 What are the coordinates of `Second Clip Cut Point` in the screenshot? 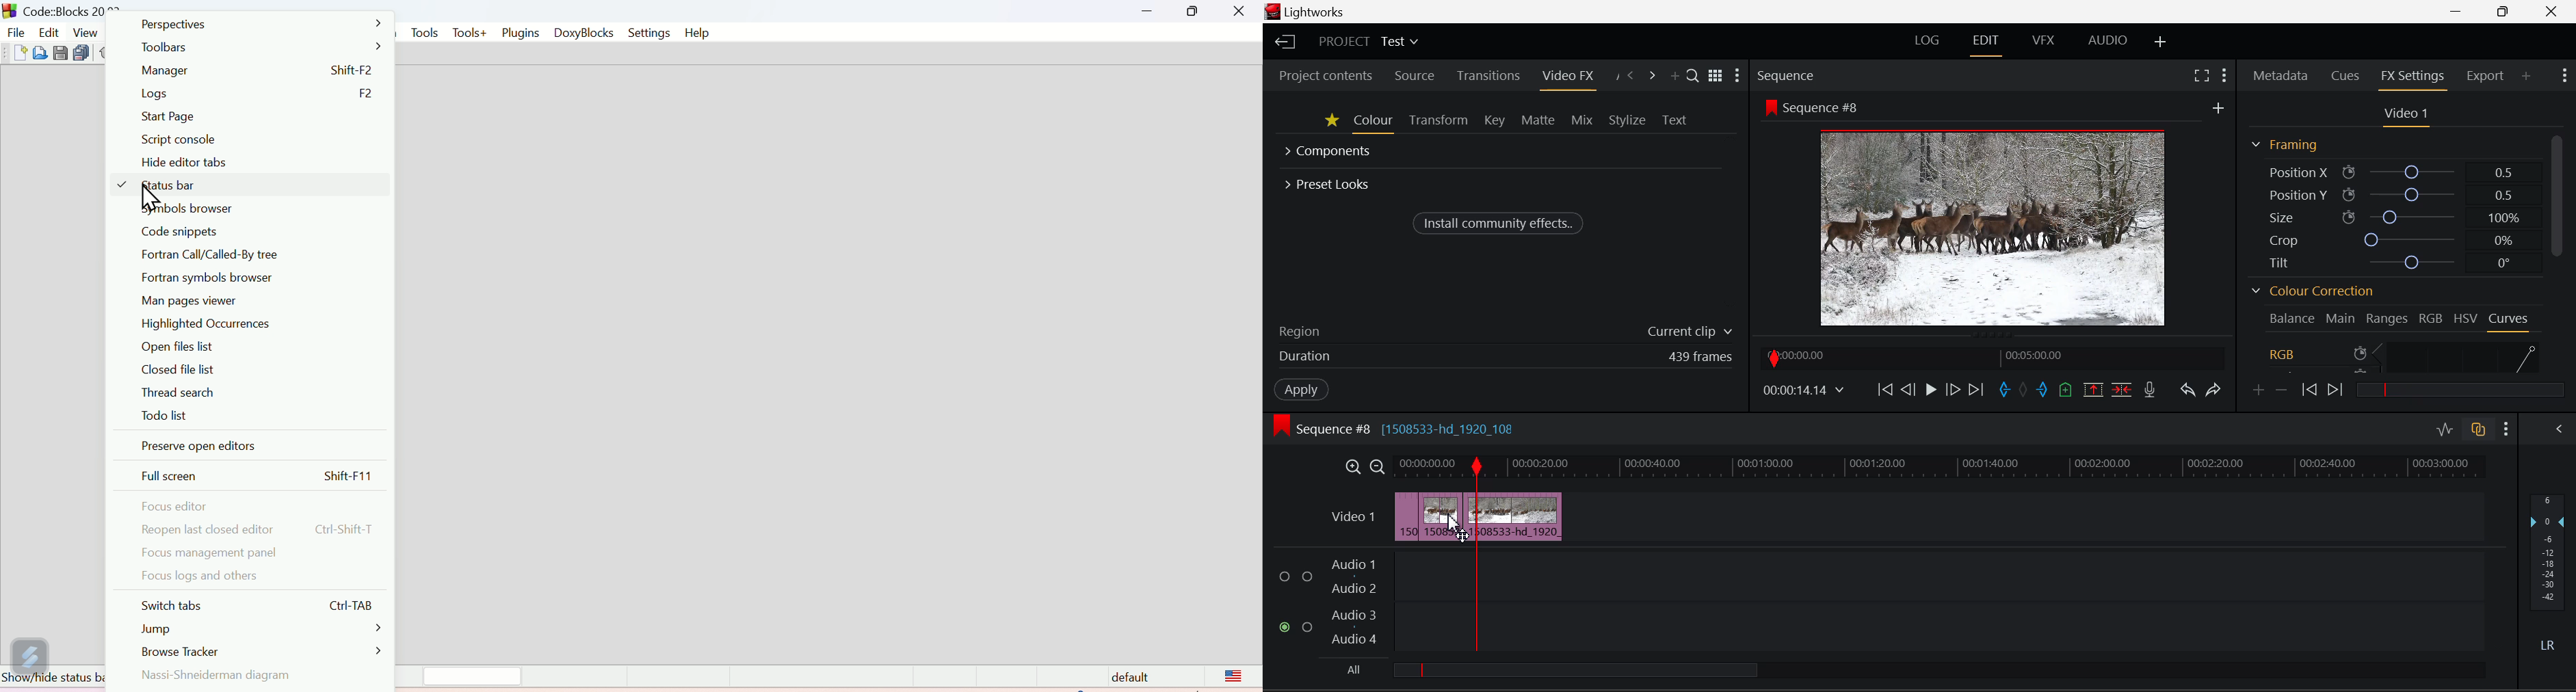 It's located at (1477, 555).